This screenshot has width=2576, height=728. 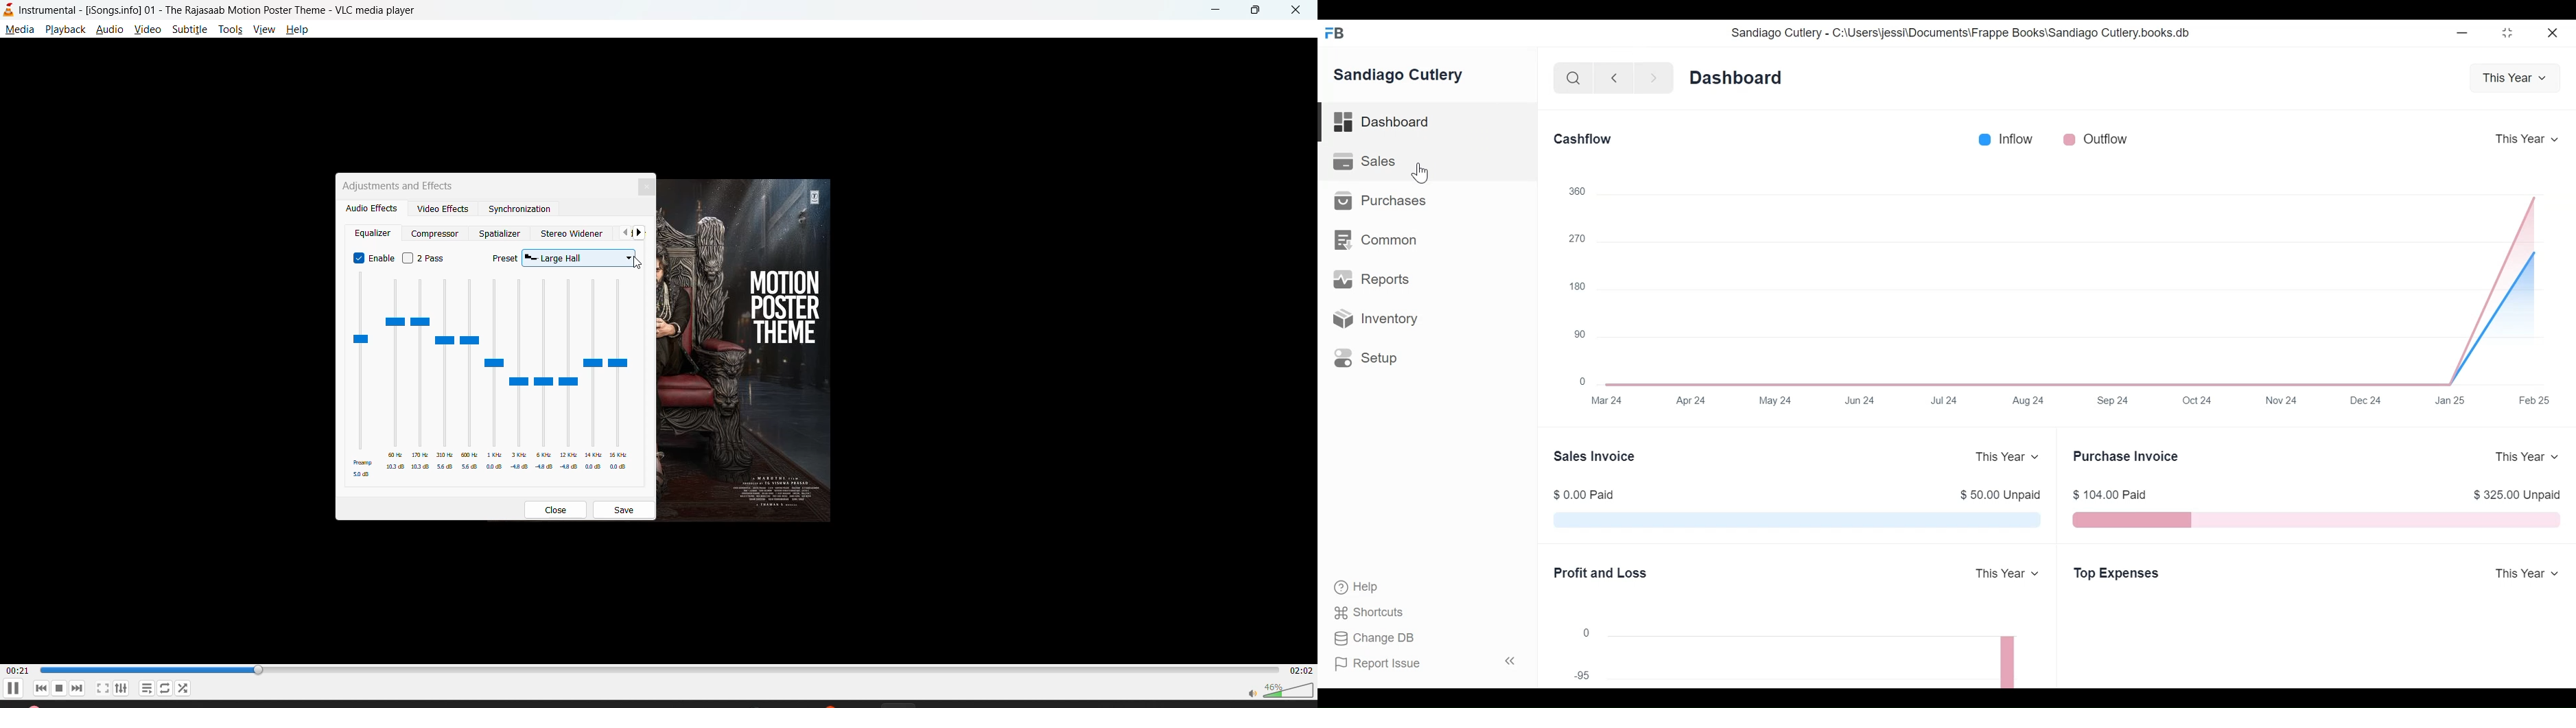 What do you see at coordinates (1374, 161) in the screenshot?
I see `Sales` at bounding box center [1374, 161].